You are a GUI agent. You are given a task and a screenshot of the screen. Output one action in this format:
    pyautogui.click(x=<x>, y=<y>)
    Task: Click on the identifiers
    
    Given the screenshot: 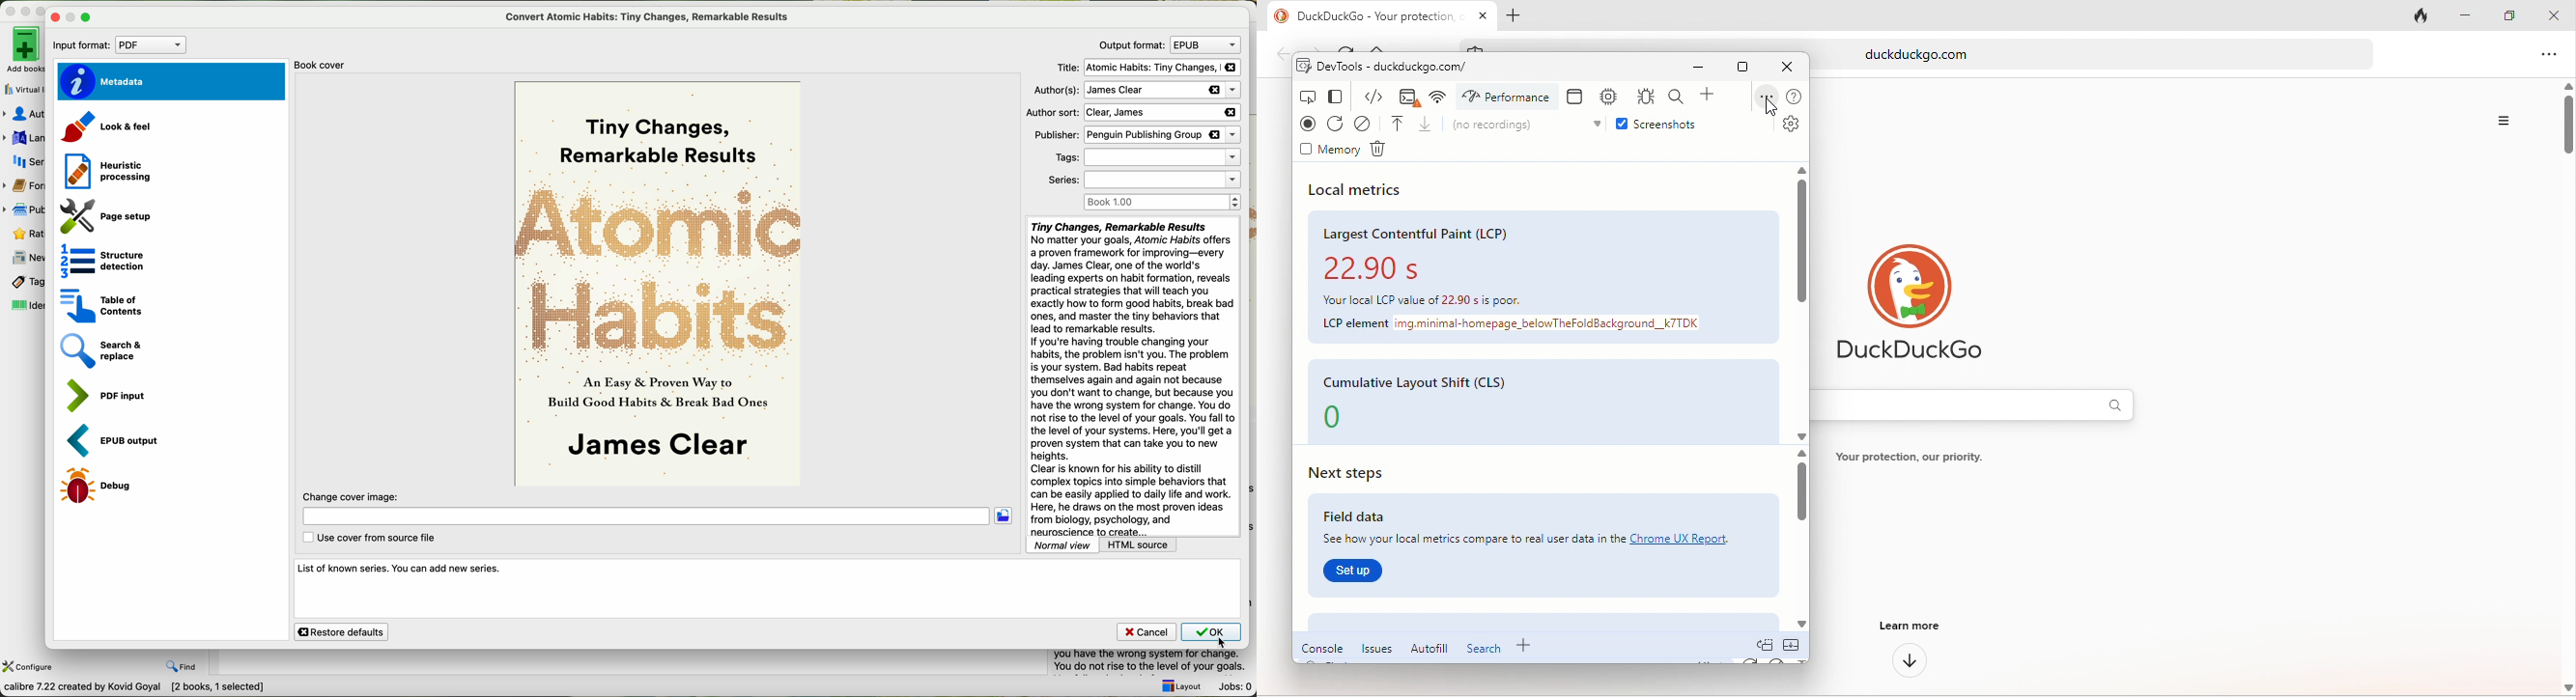 What is the action you would take?
    pyautogui.click(x=24, y=305)
    